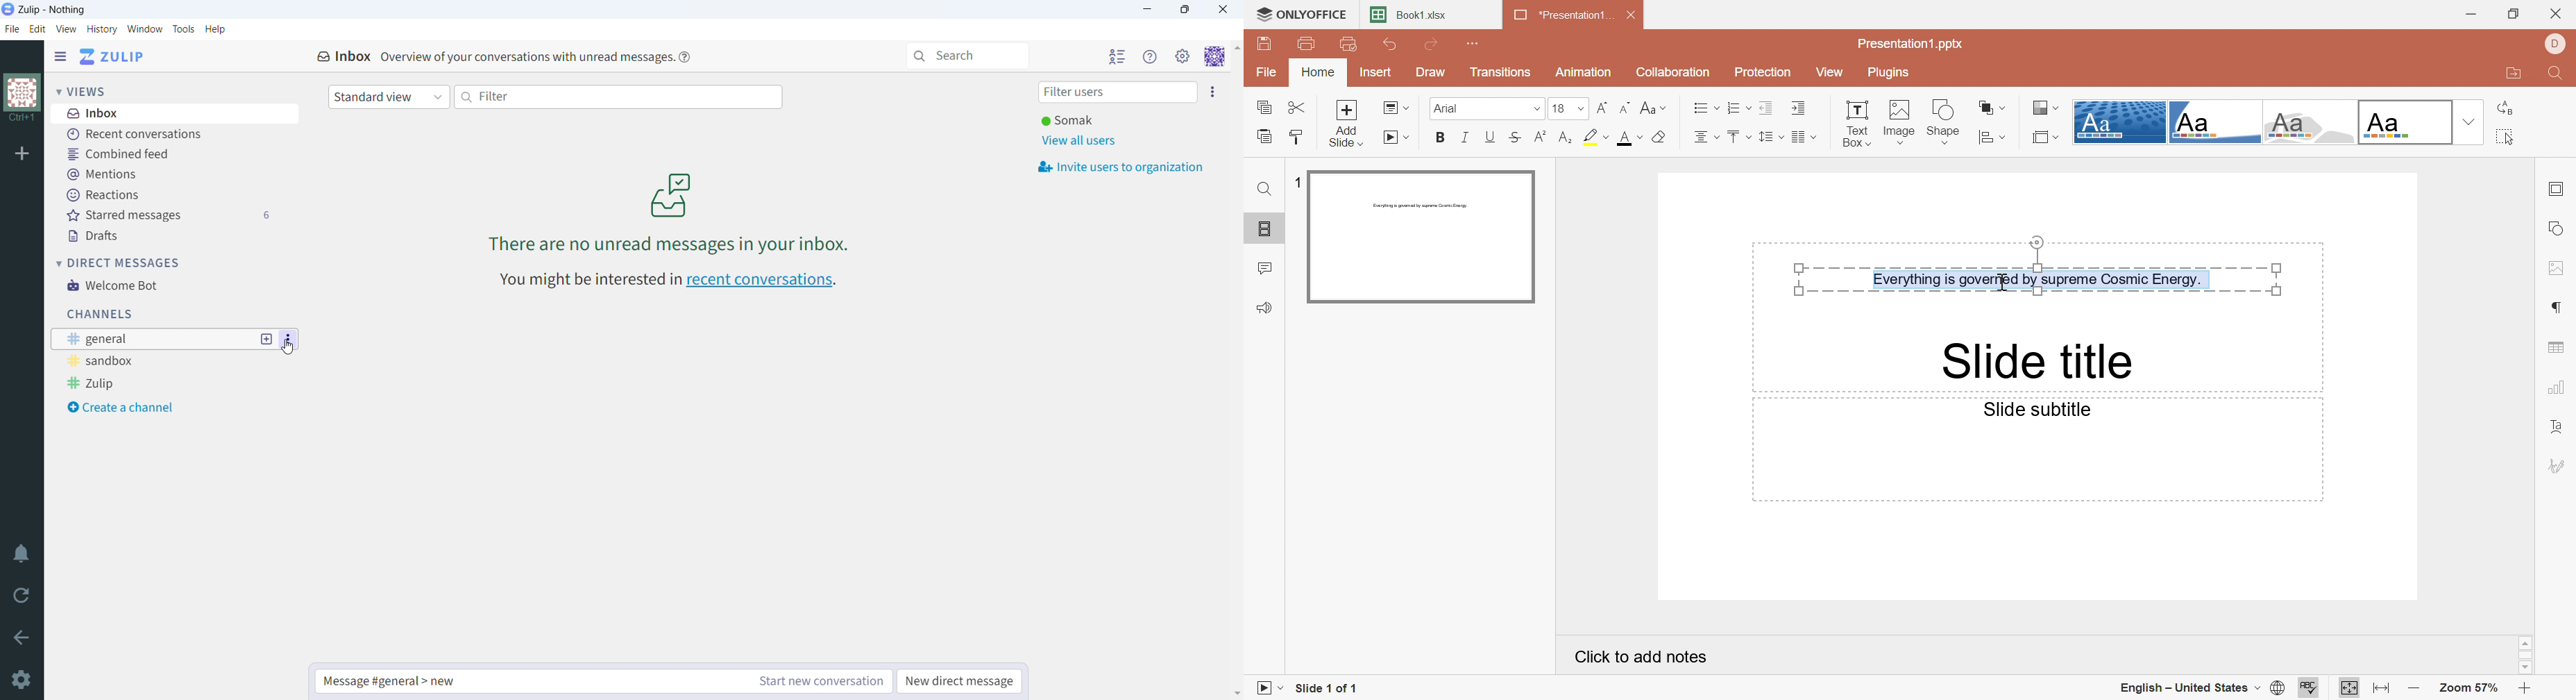 Image resolution: width=2576 pixels, height=700 pixels. What do you see at coordinates (1264, 187) in the screenshot?
I see `Find` at bounding box center [1264, 187].